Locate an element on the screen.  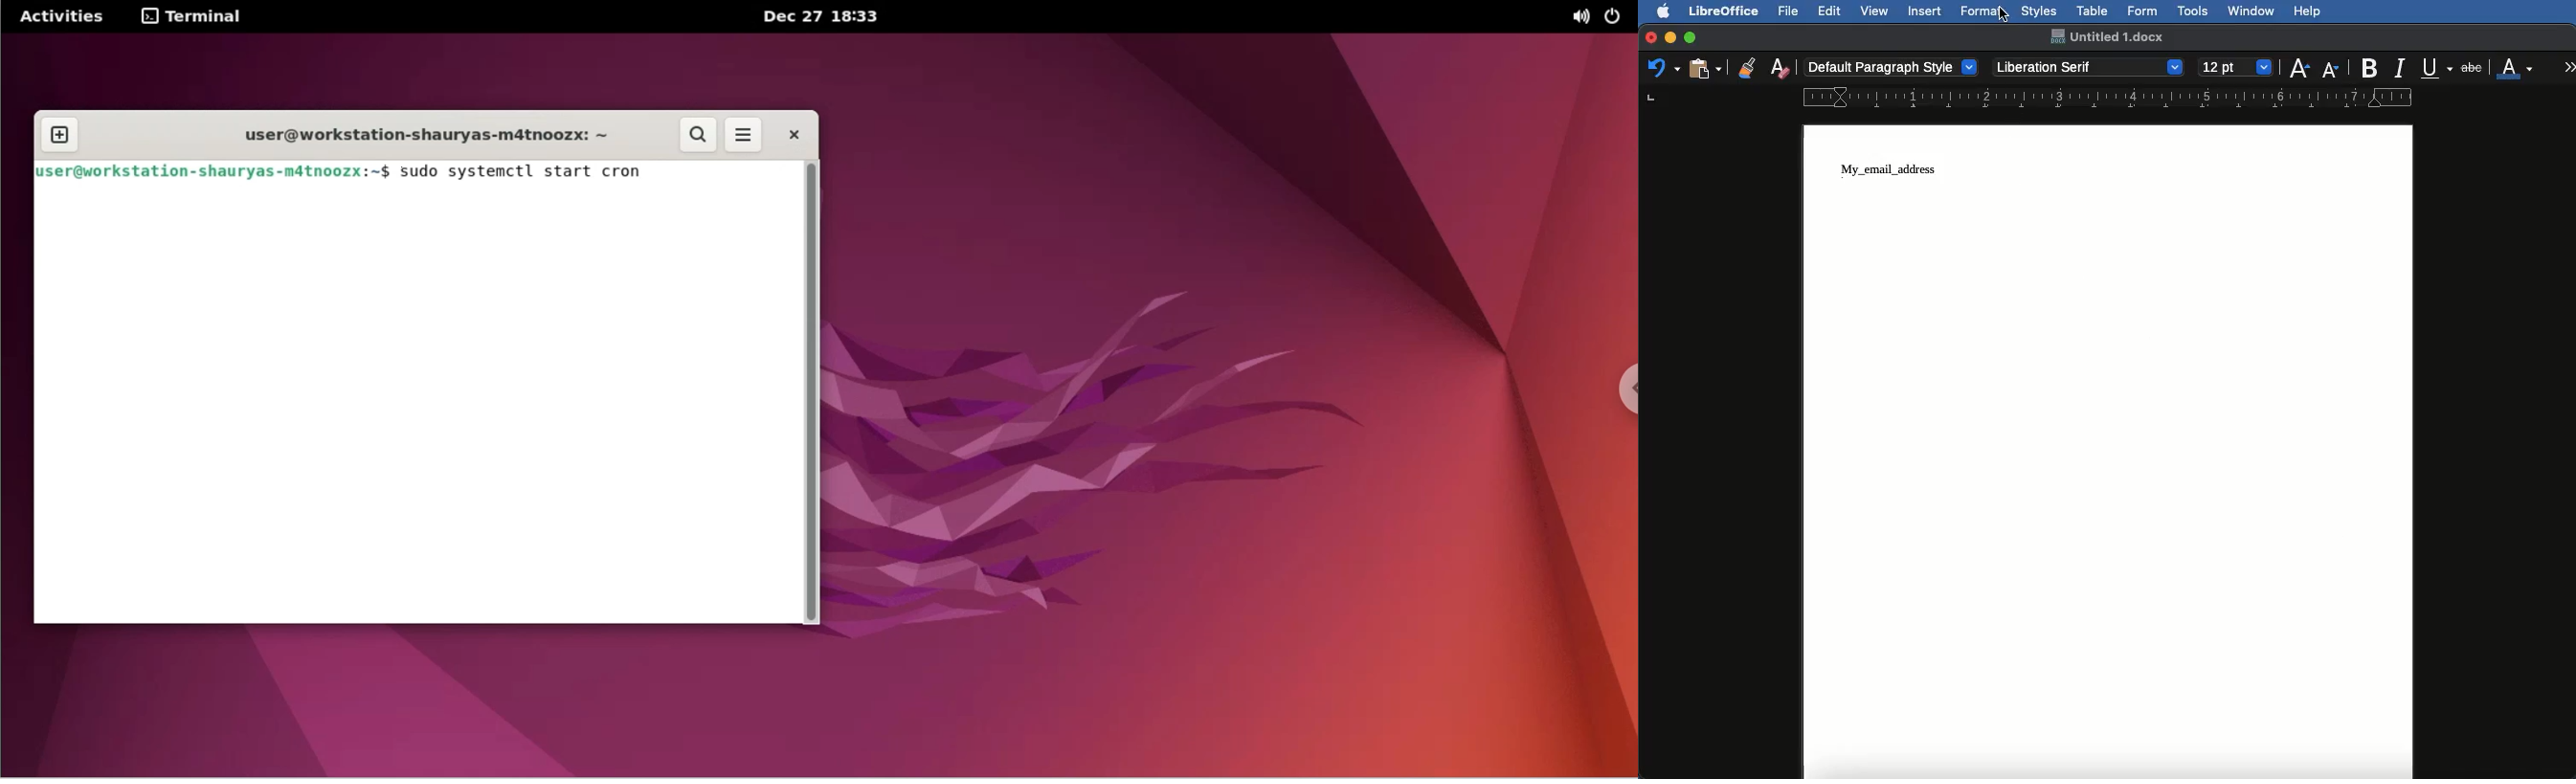
Clear formatting is located at coordinates (1780, 66).